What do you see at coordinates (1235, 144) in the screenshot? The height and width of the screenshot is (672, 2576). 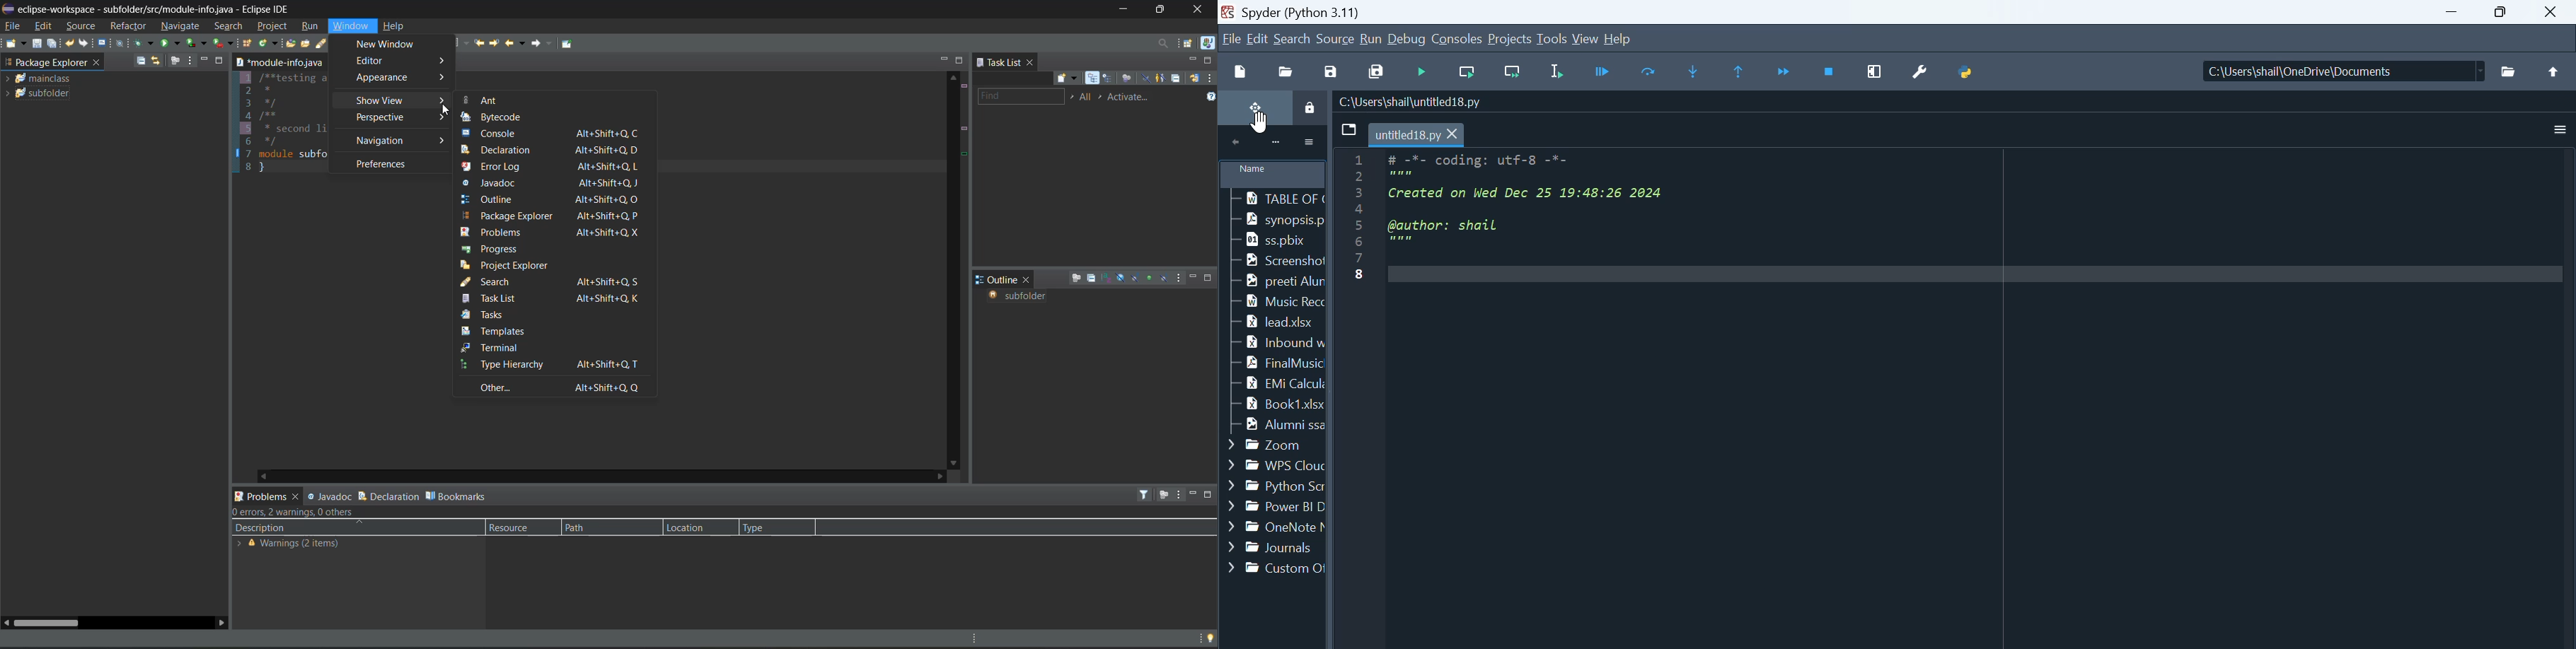 I see `icon ` at bounding box center [1235, 144].